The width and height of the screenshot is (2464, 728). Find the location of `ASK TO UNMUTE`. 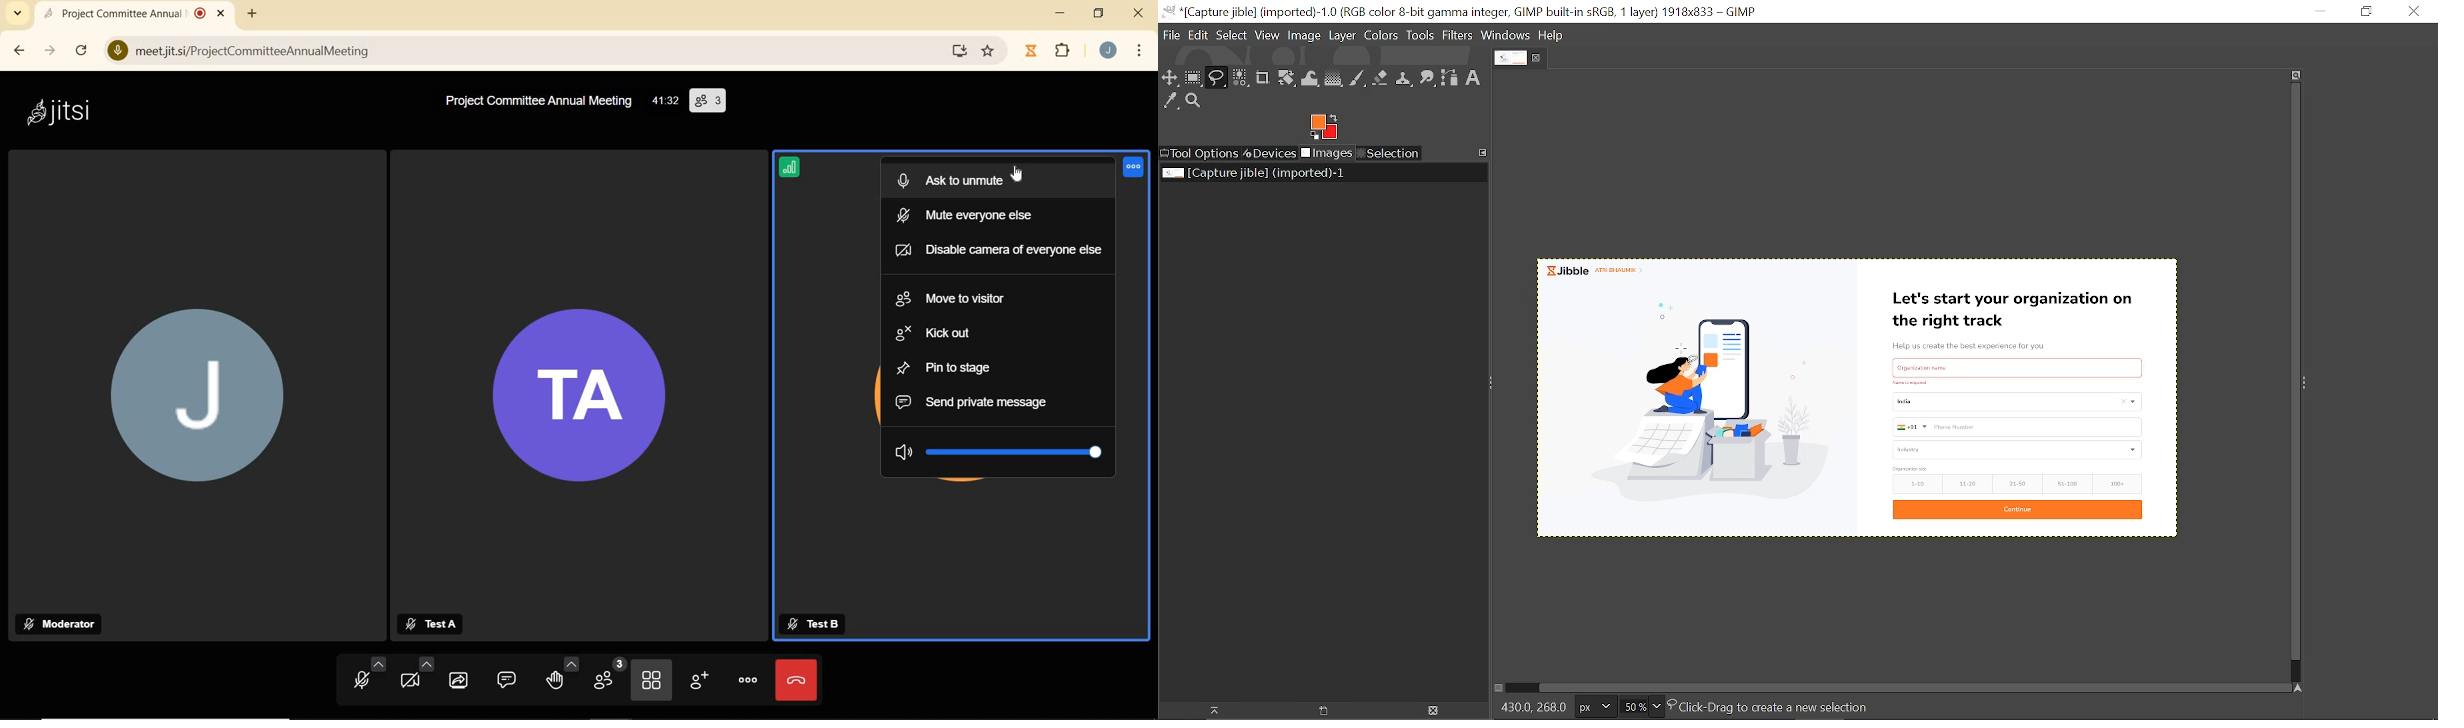

ASK TO UNMUTE is located at coordinates (999, 180).